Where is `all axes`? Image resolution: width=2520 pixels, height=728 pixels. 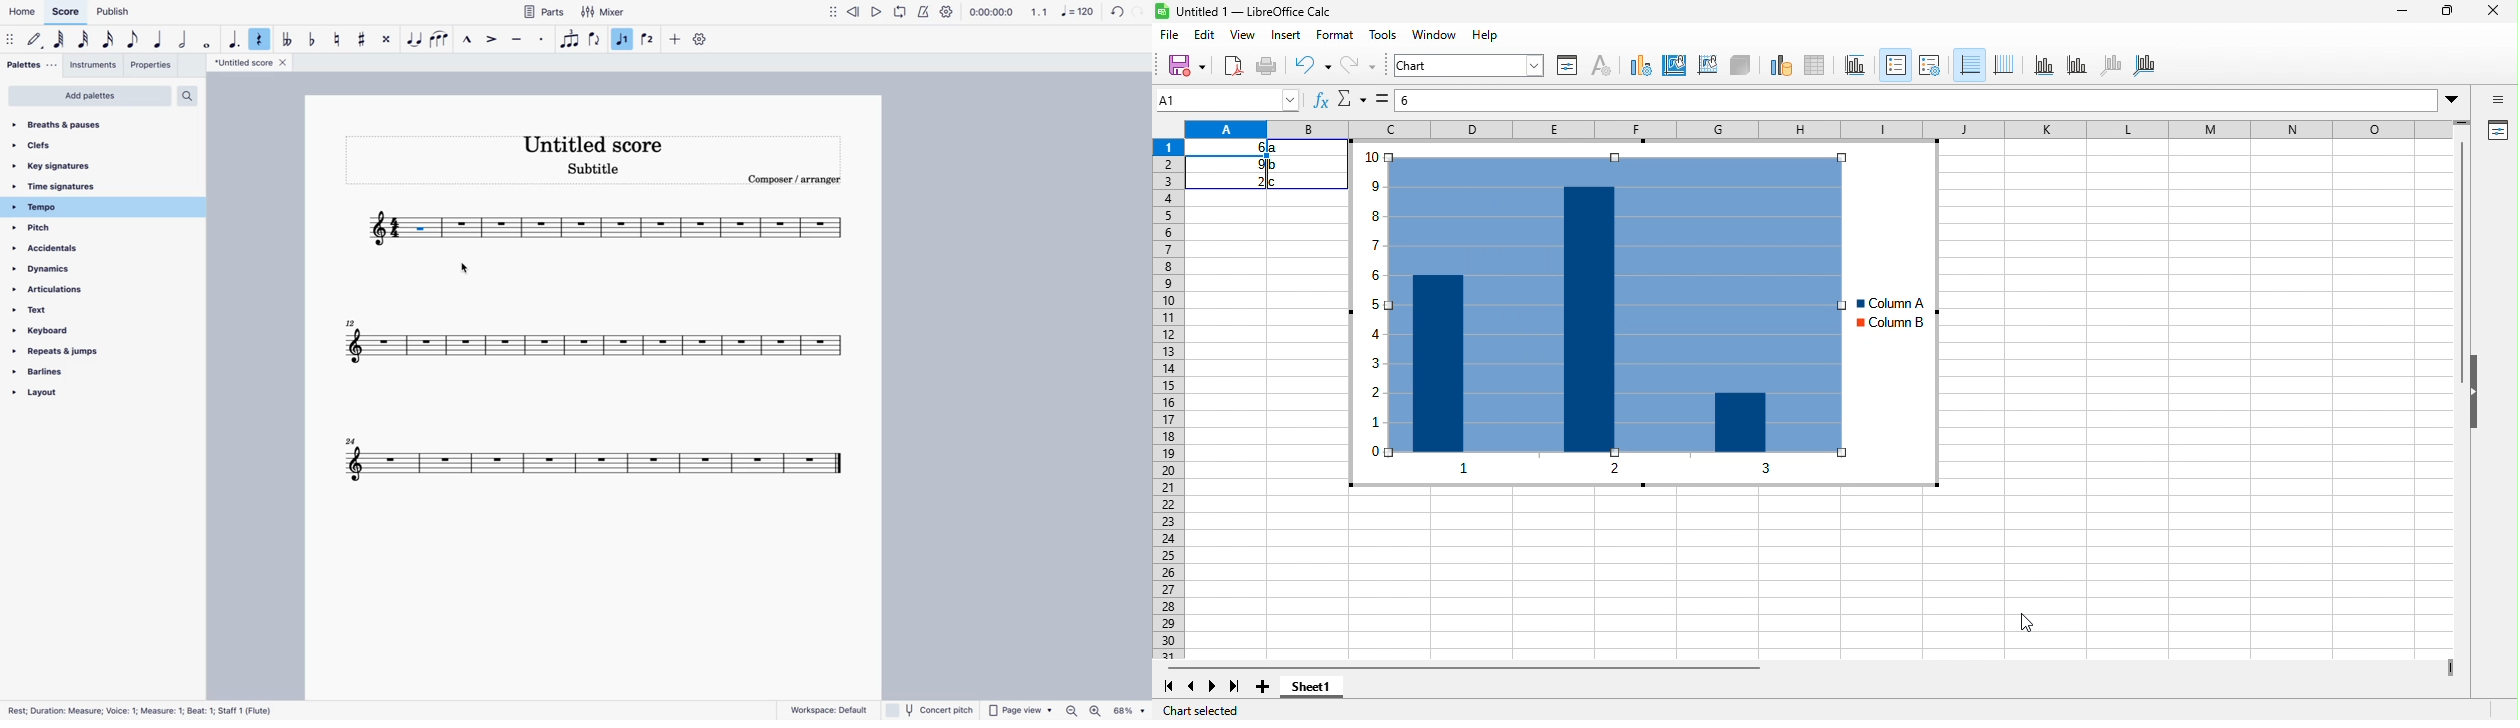 all axes is located at coordinates (2147, 65).